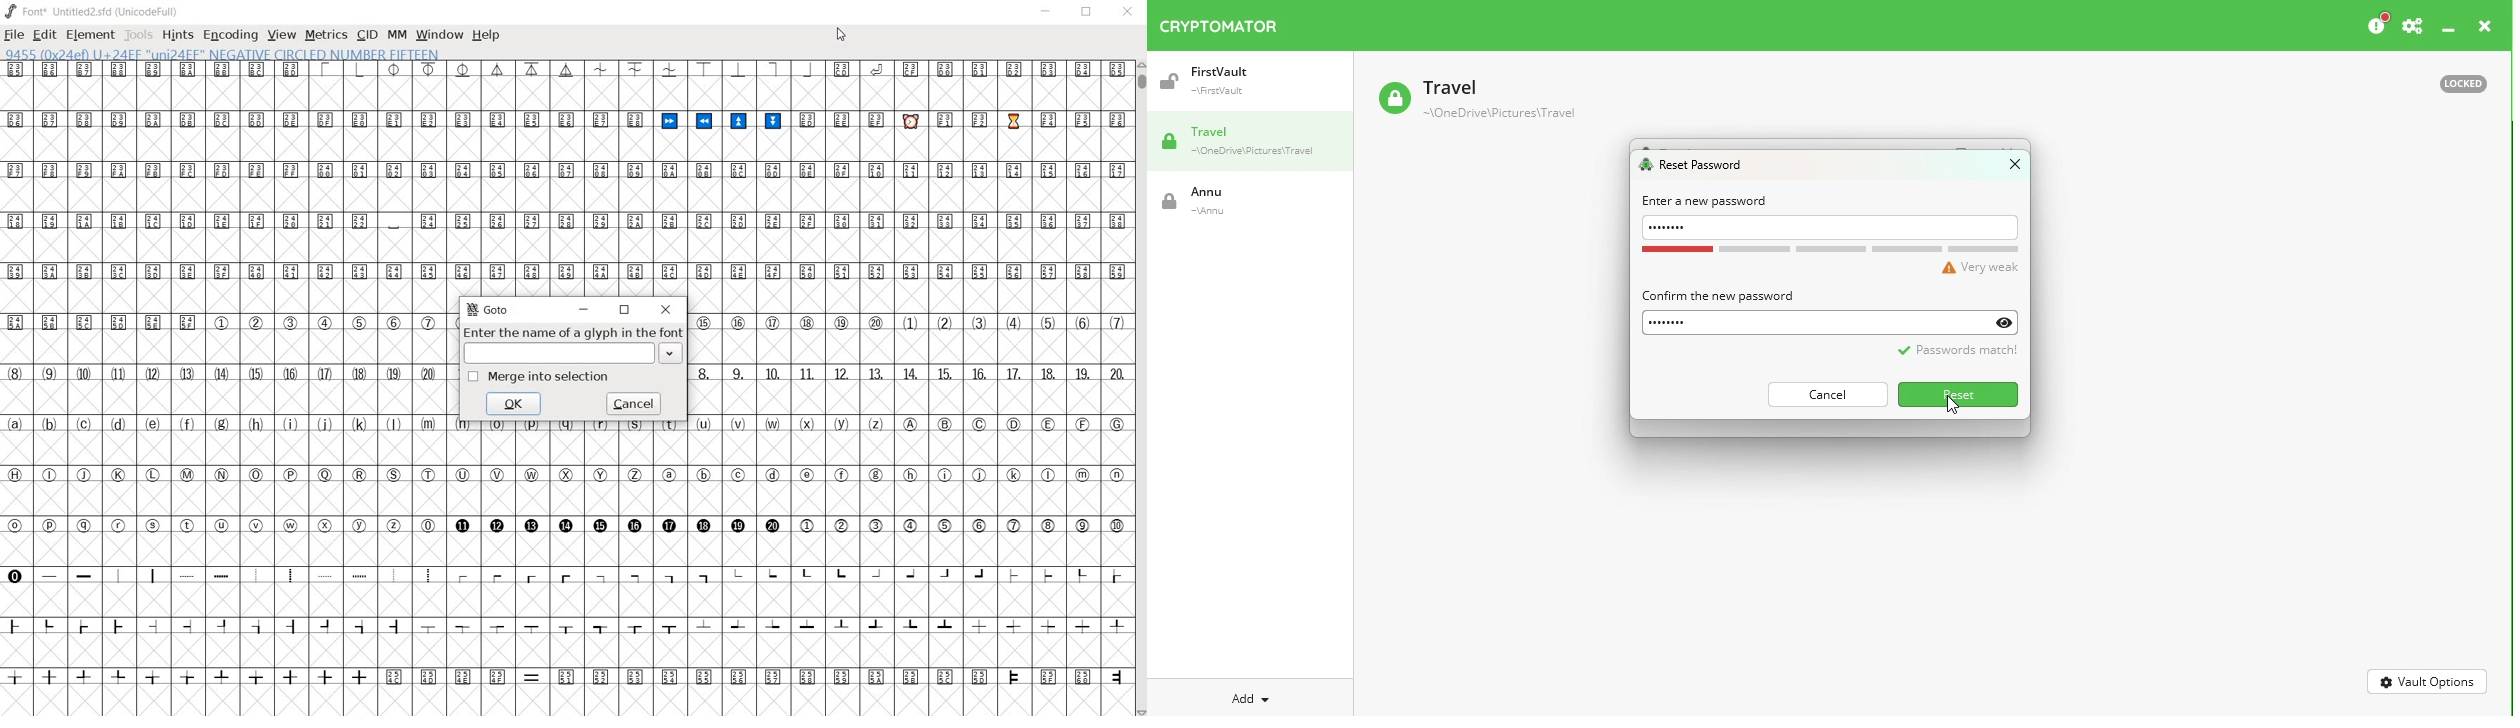 The image size is (2520, 728). I want to click on cancel, so click(635, 404).